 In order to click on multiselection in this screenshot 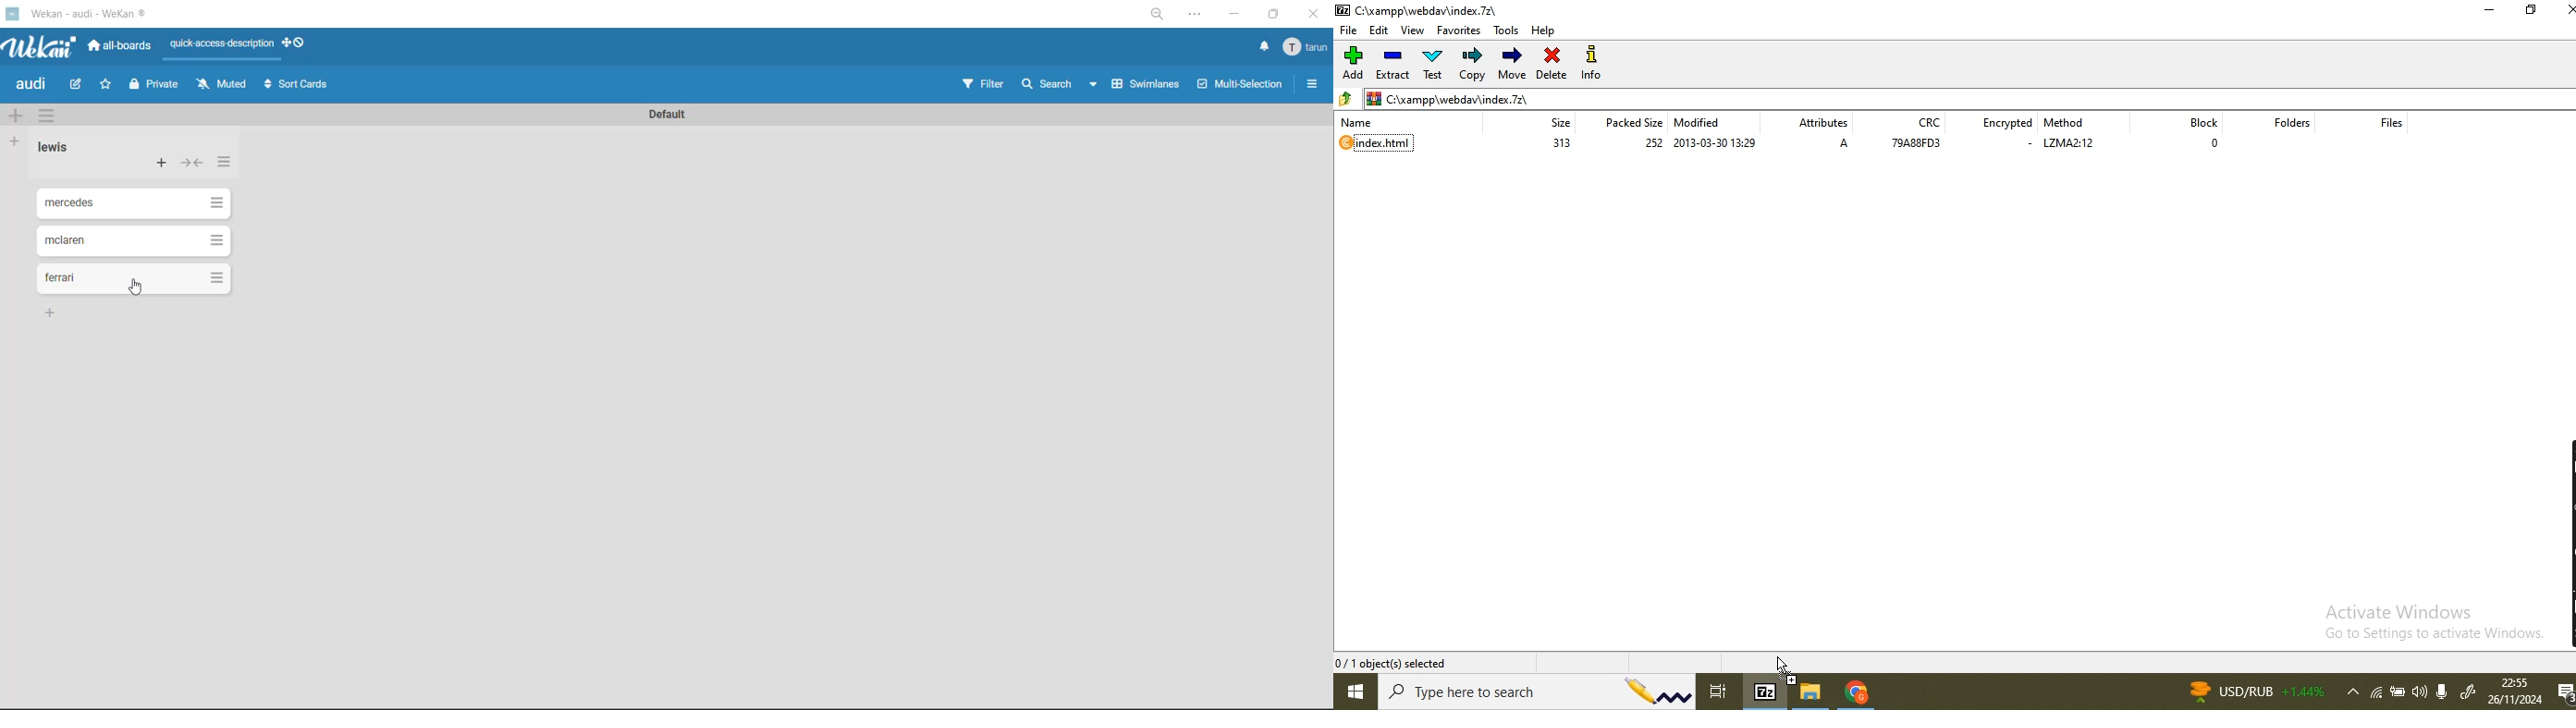, I will do `click(1242, 86)`.